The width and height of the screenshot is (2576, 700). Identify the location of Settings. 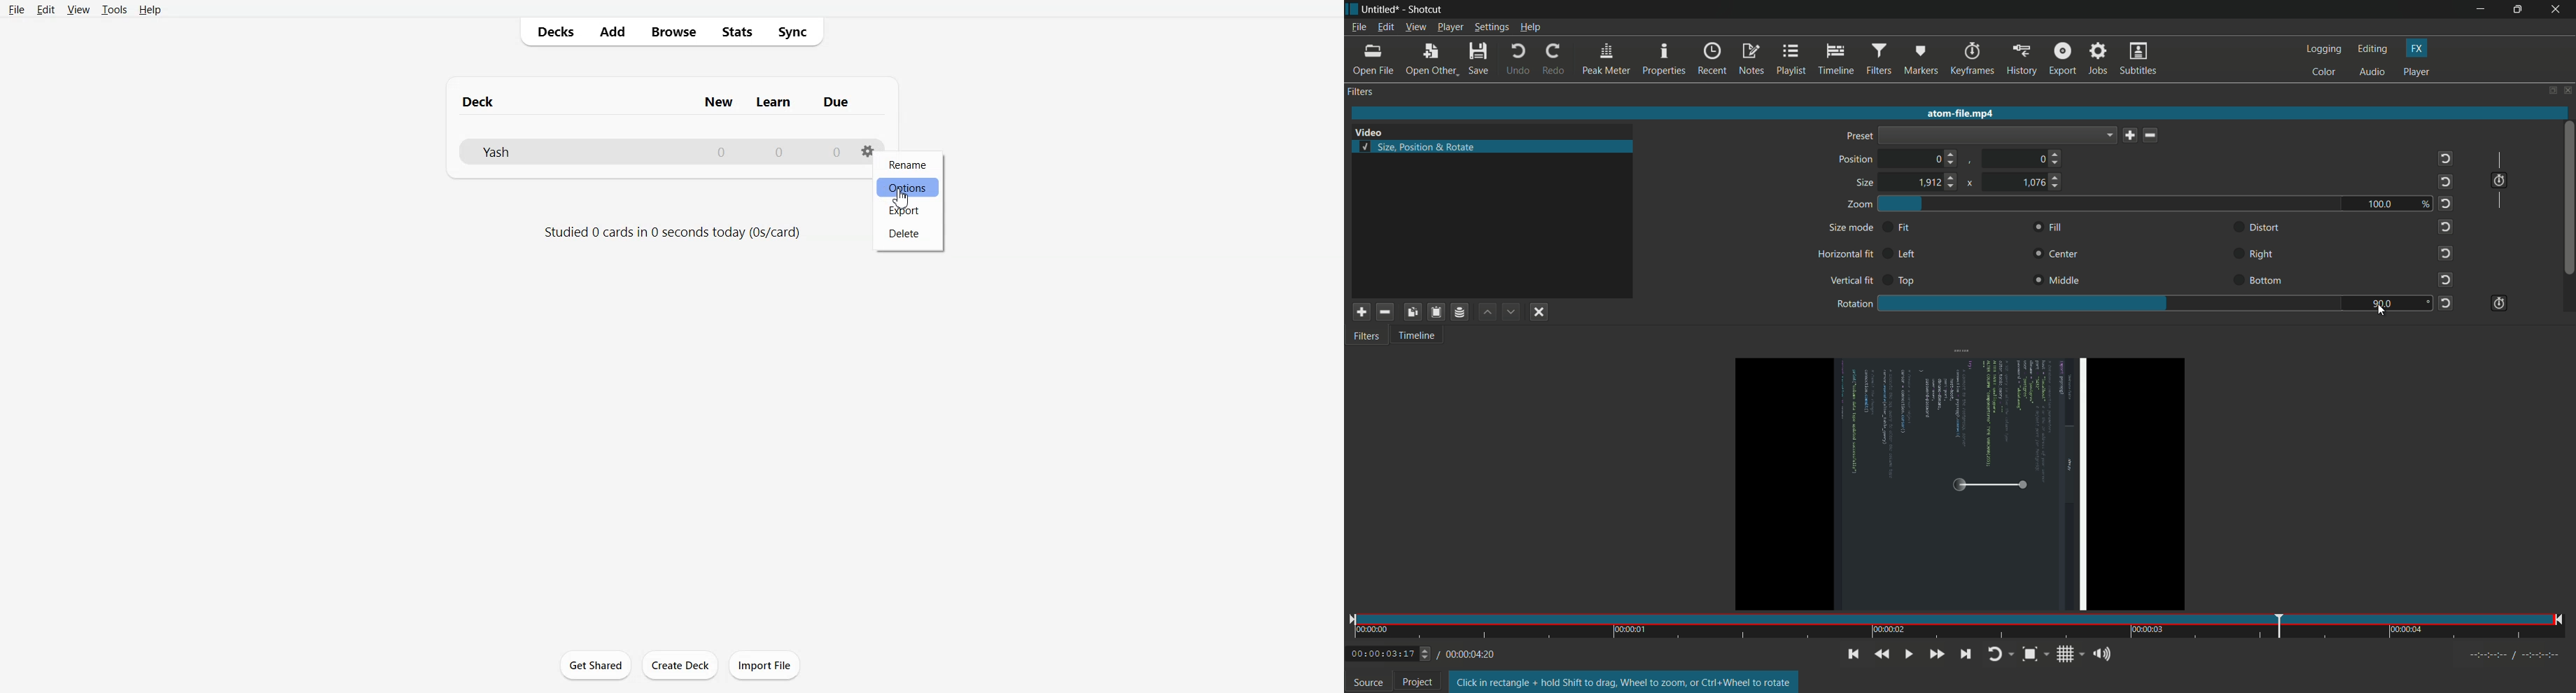
(867, 157).